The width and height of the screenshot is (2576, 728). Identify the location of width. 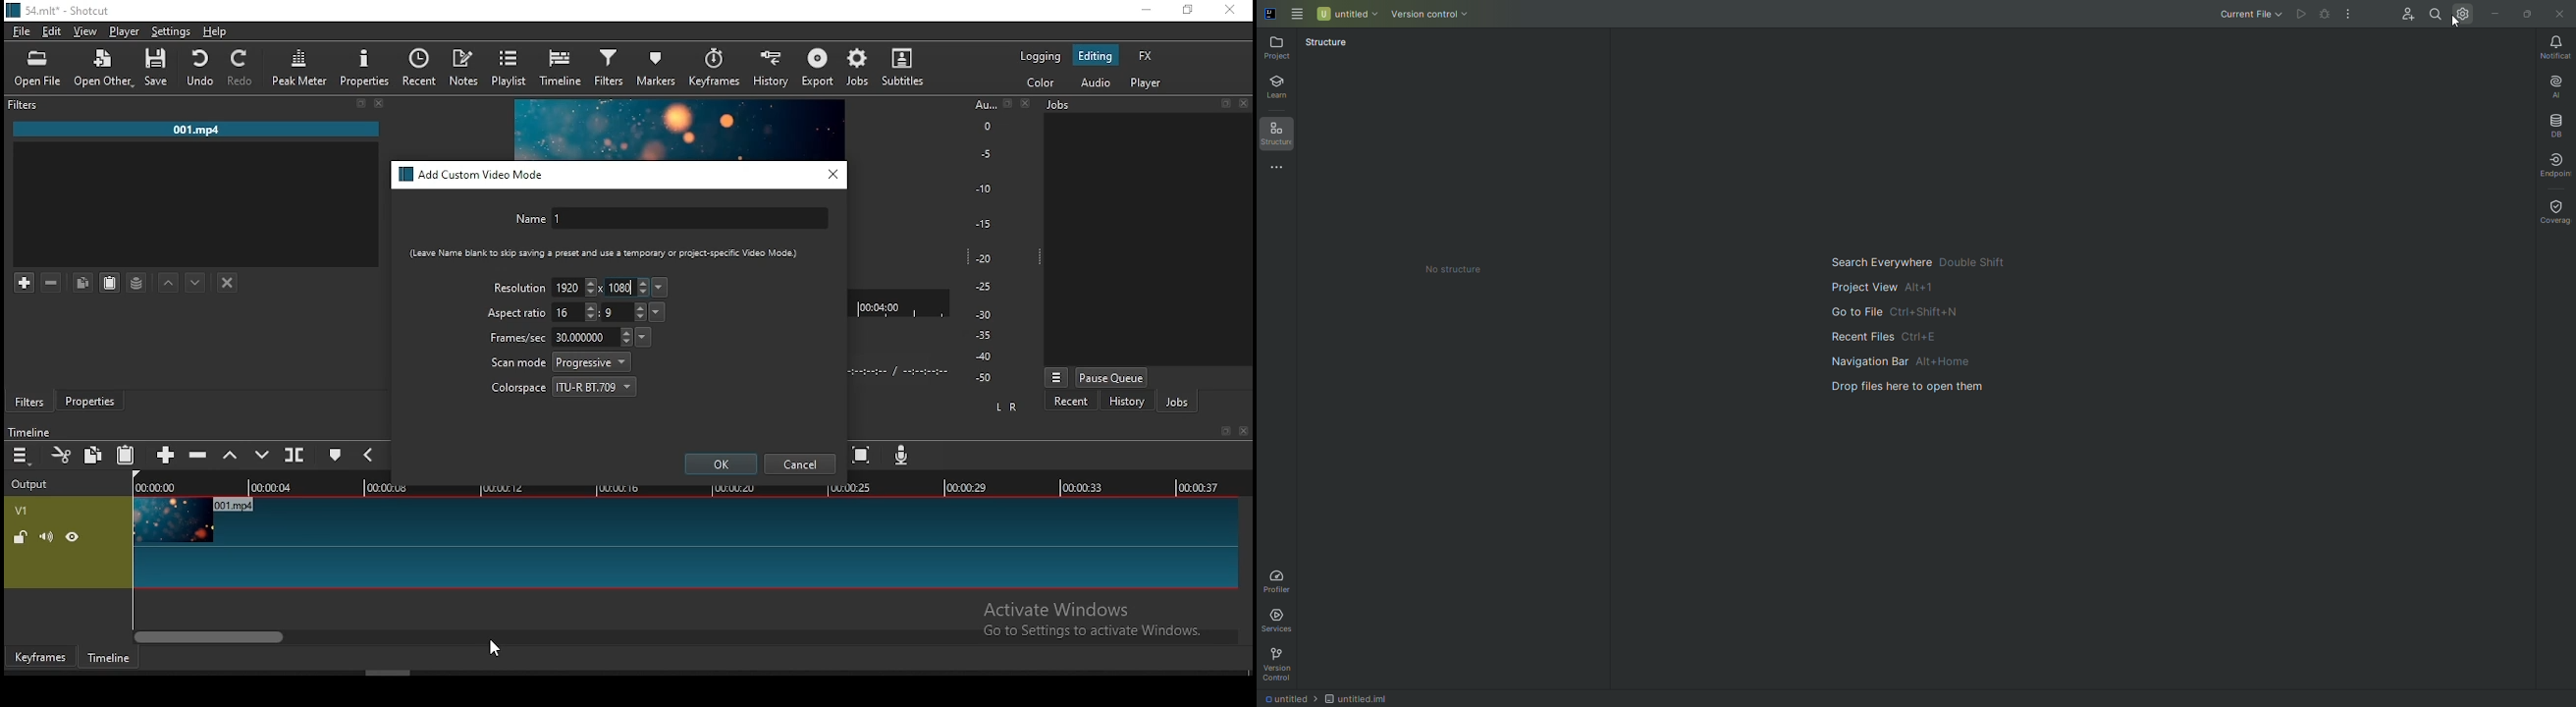
(575, 312).